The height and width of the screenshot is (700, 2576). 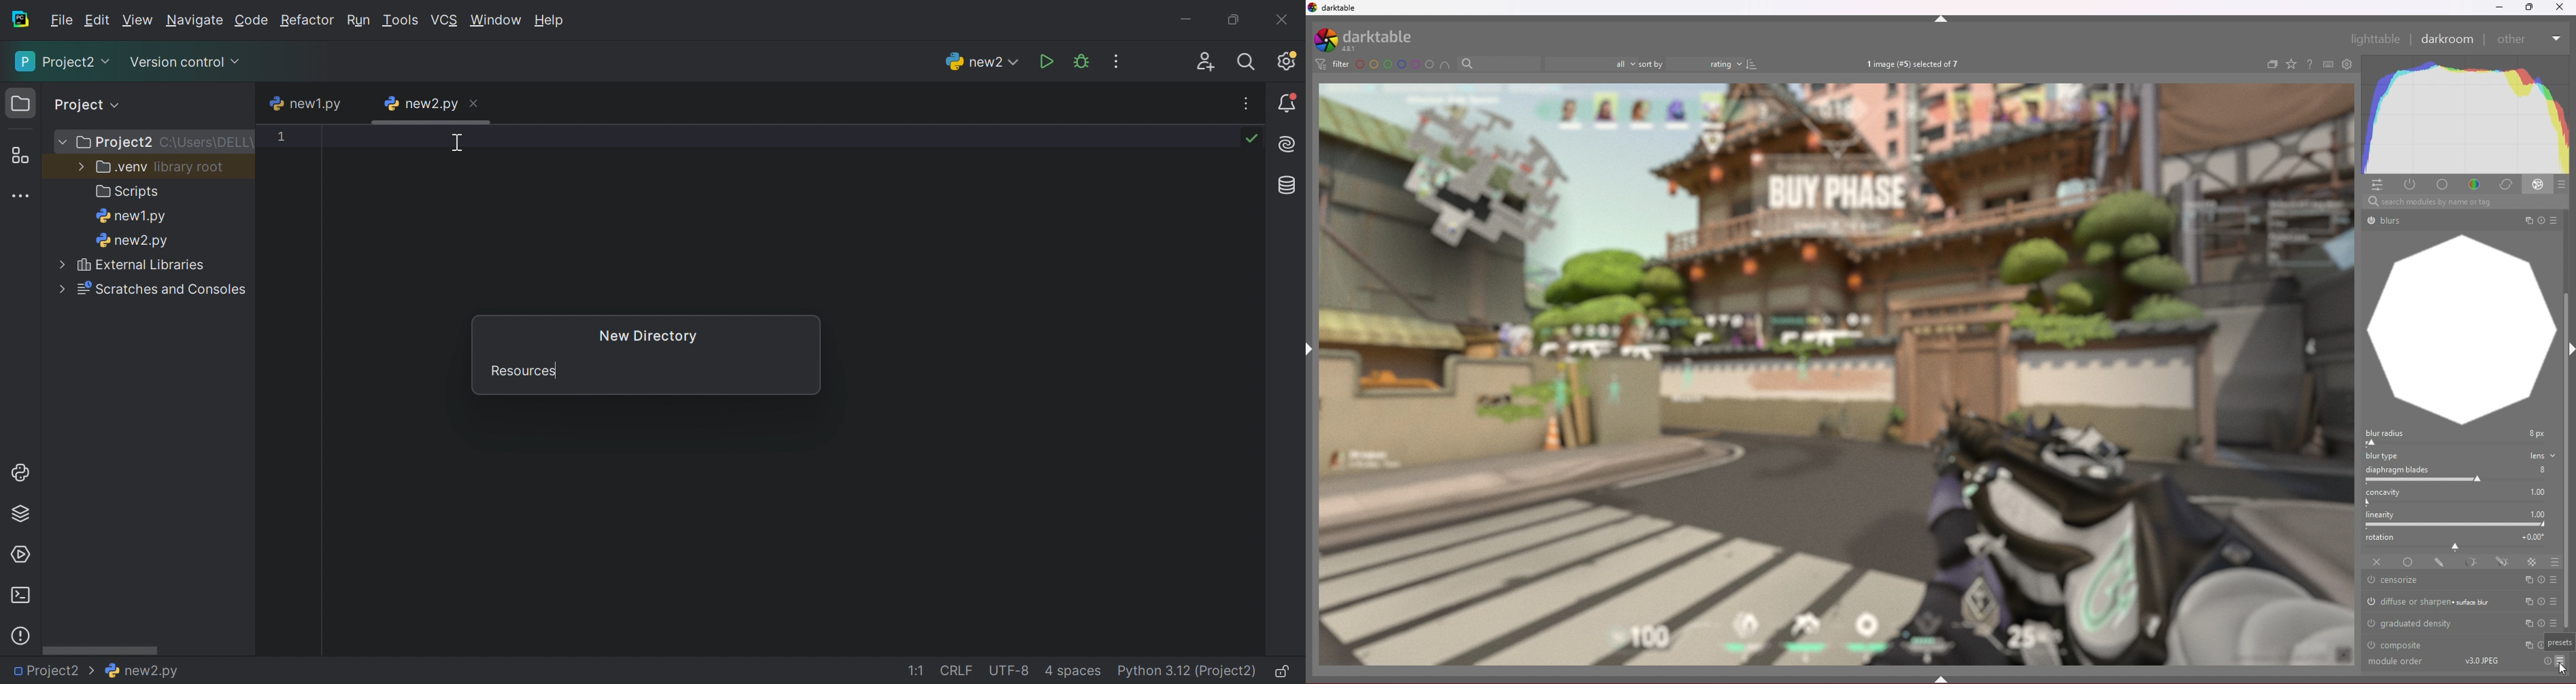 What do you see at coordinates (1283, 670) in the screenshot?
I see `Make file read-only` at bounding box center [1283, 670].